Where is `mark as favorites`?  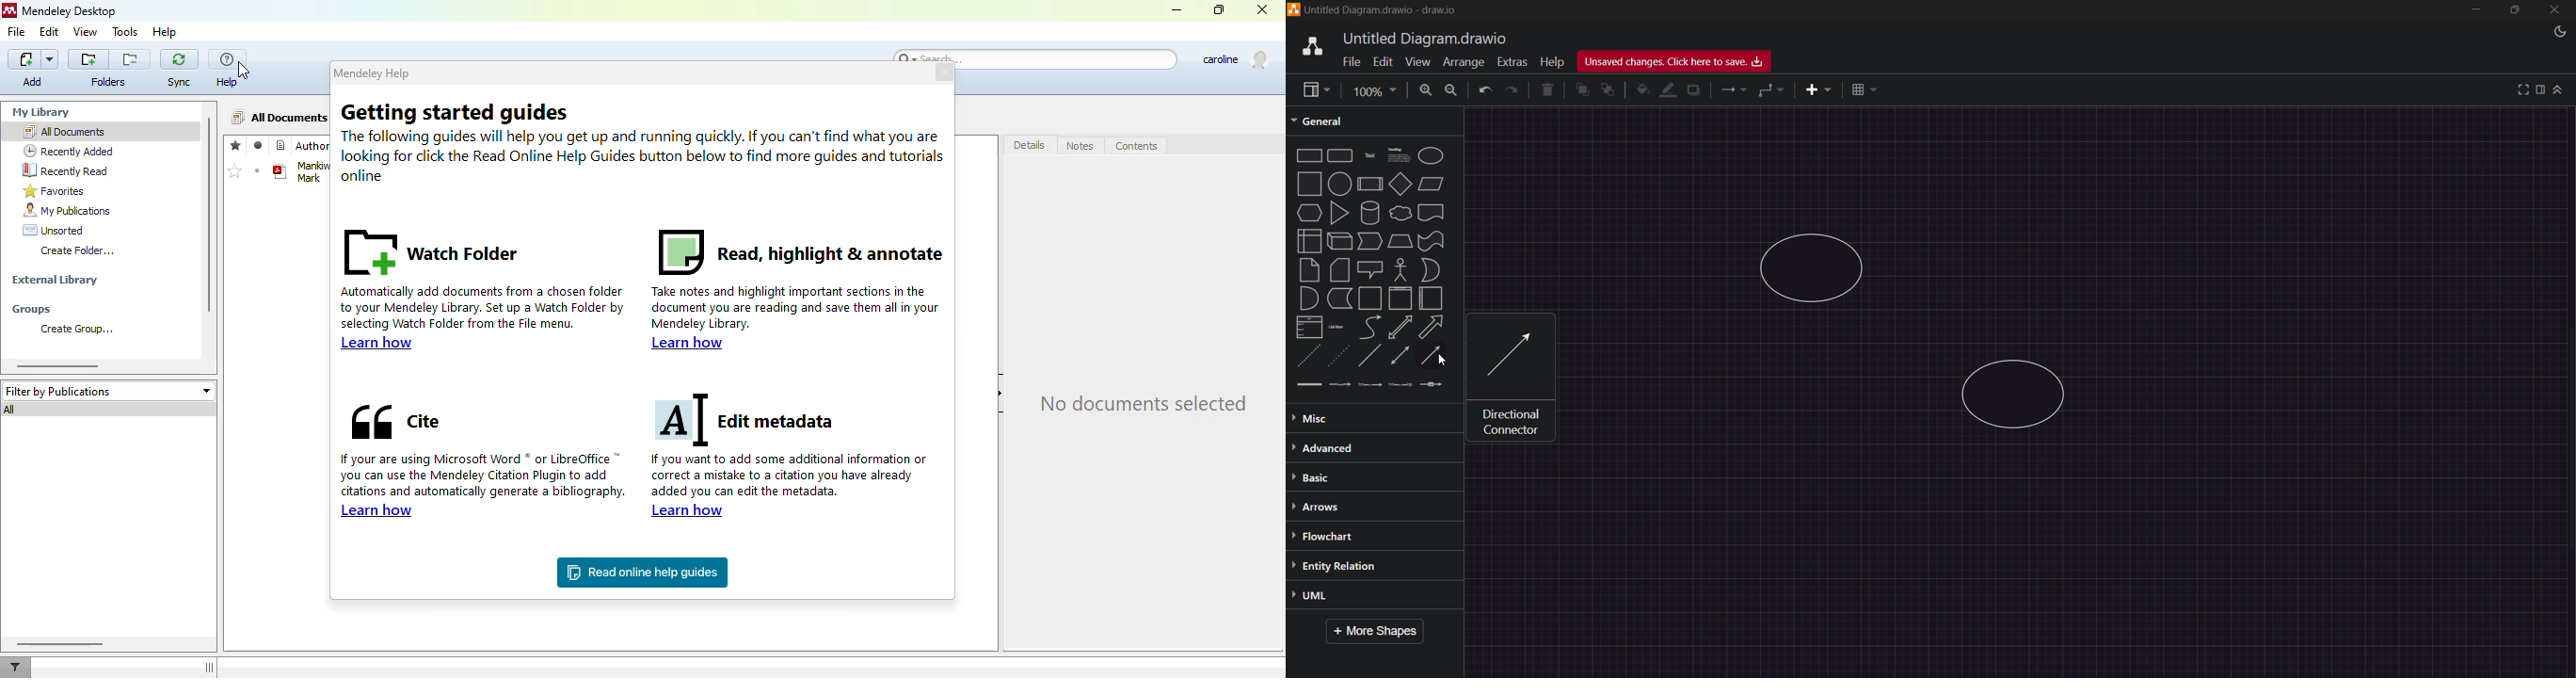 mark as favorites is located at coordinates (233, 171).